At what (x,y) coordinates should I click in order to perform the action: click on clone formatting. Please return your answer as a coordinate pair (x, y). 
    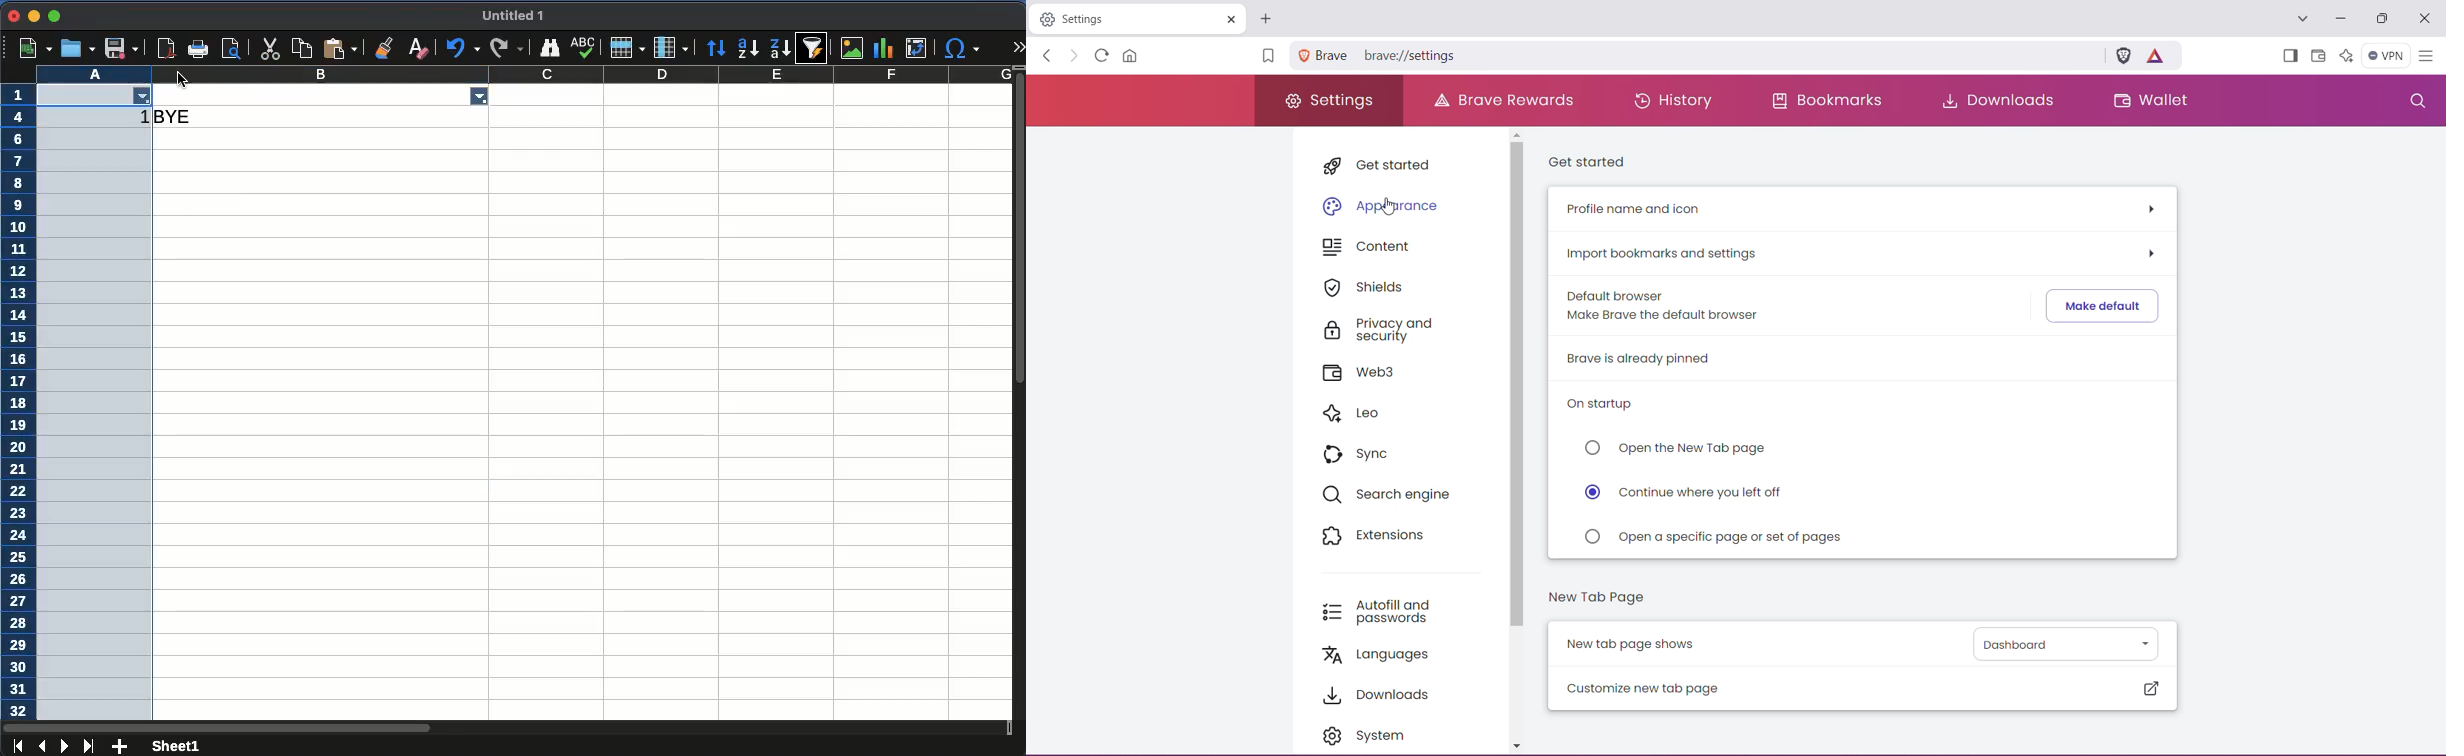
    Looking at the image, I should click on (385, 47).